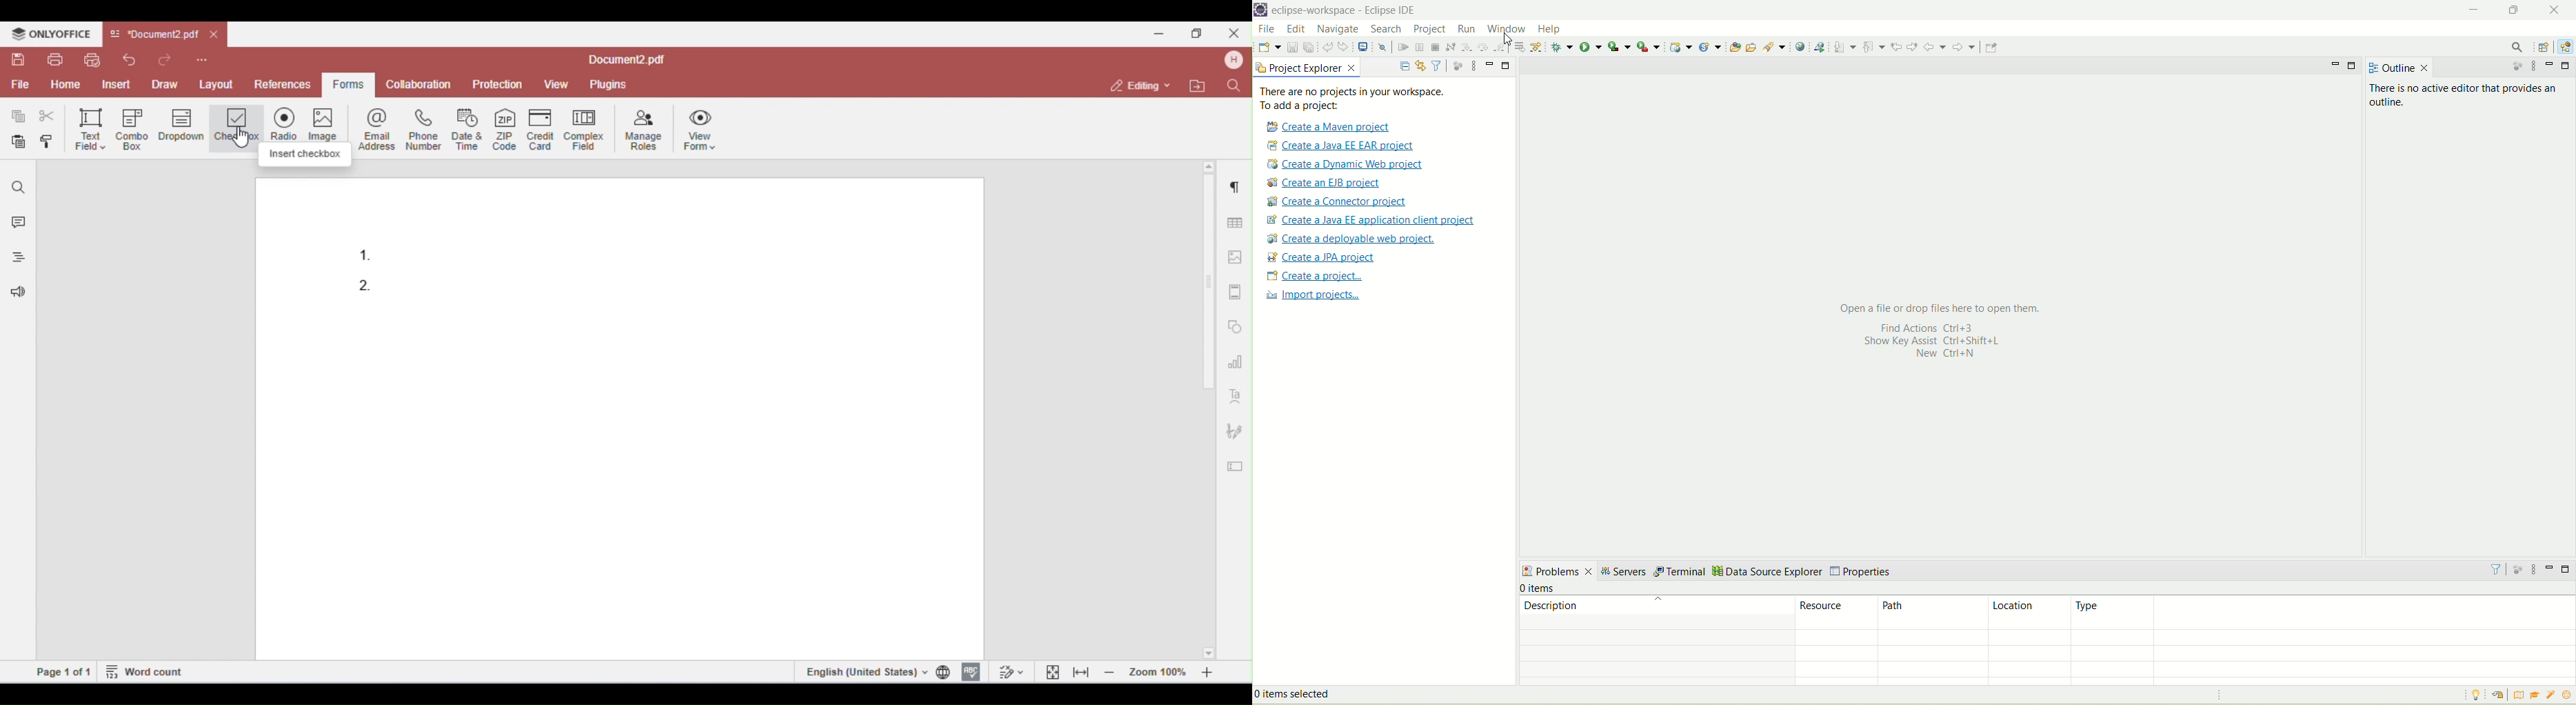  Describe the element at coordinates (1490, 63) in the screenshot. I see `minimize` at that location.